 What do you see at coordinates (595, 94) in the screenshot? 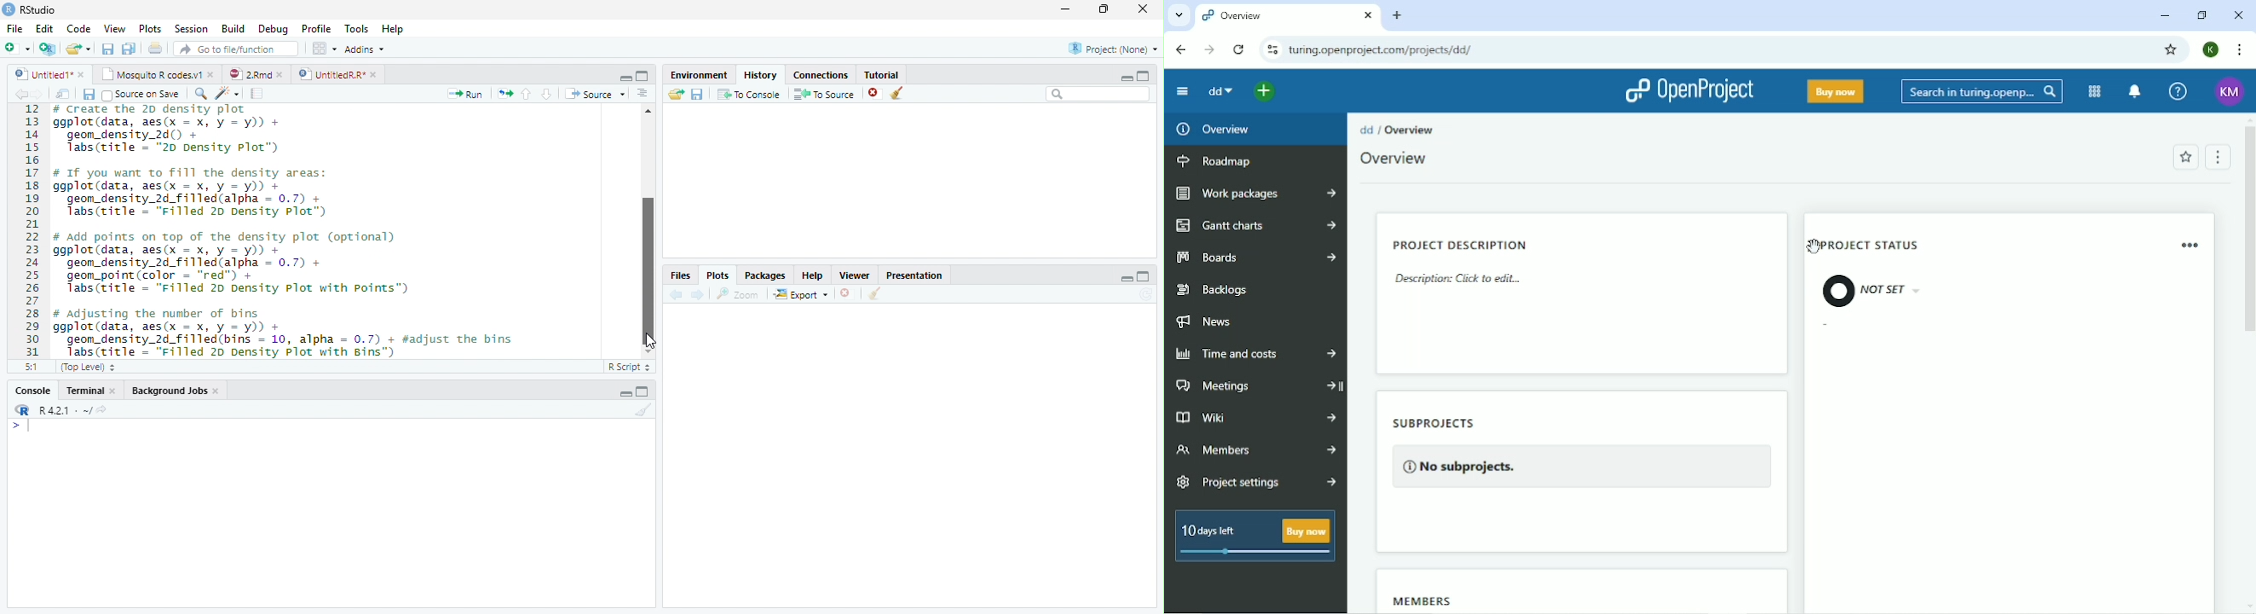
I see `Source` at bounding box center [595, 94].